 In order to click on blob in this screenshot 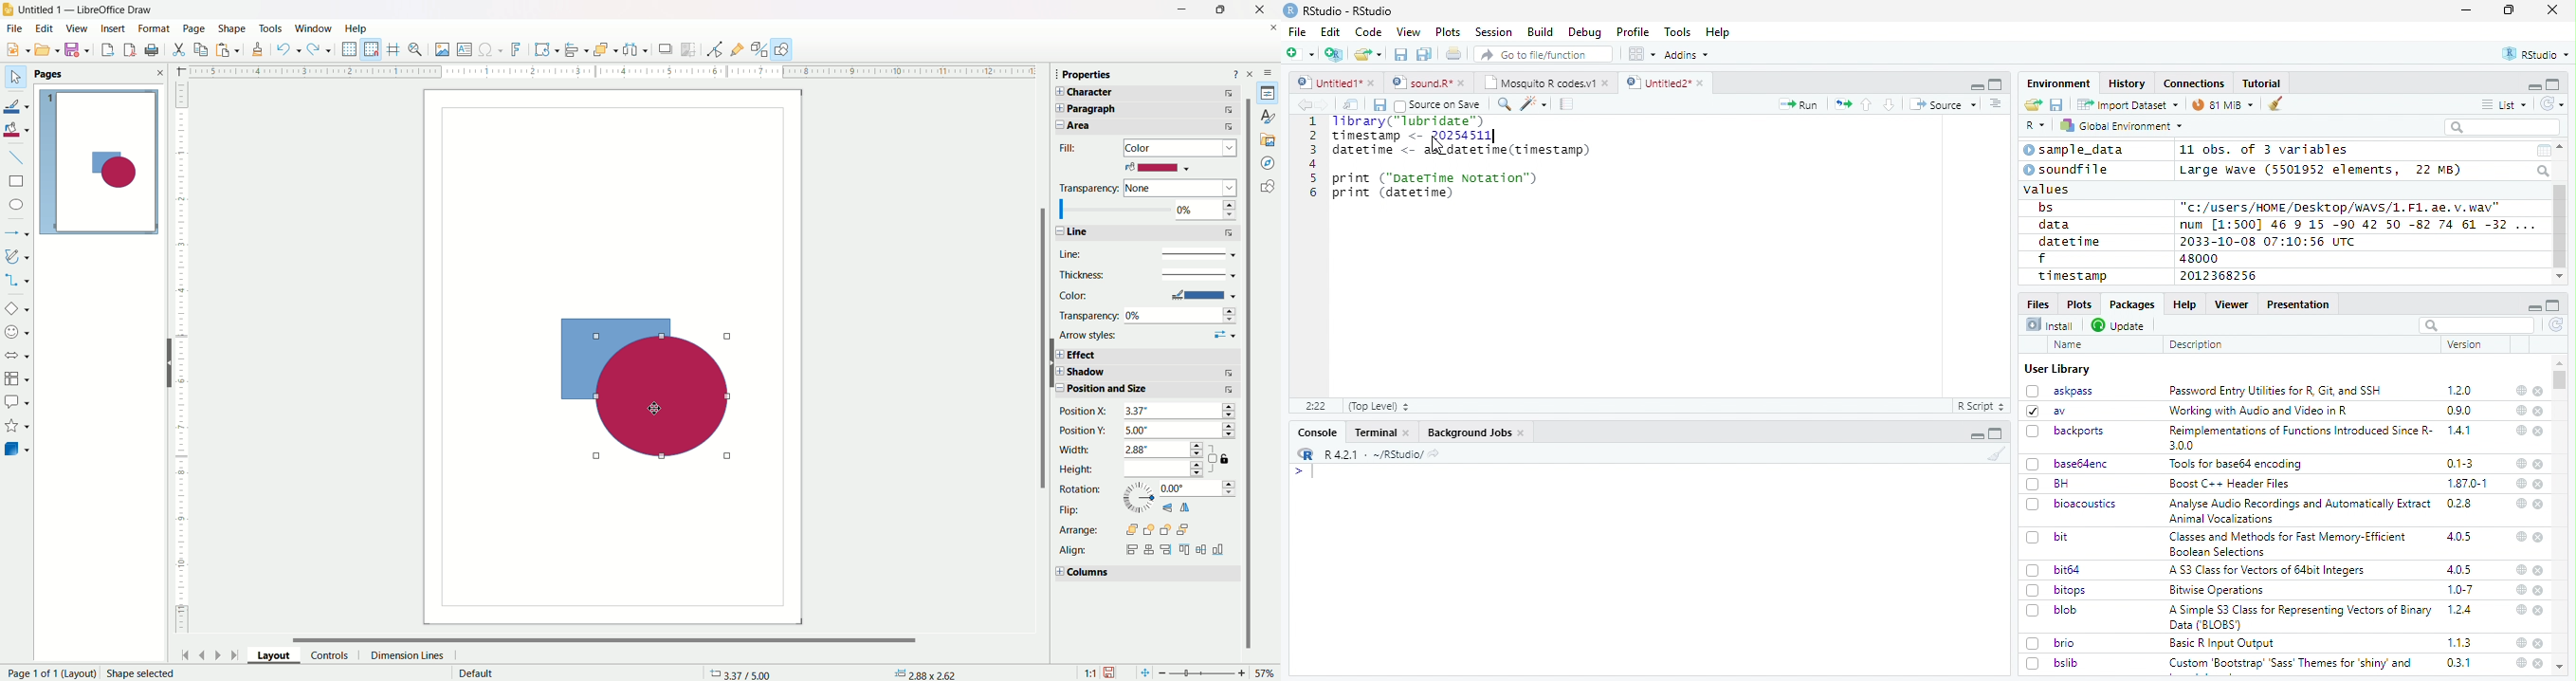, I will do `click(2052, 610)`.